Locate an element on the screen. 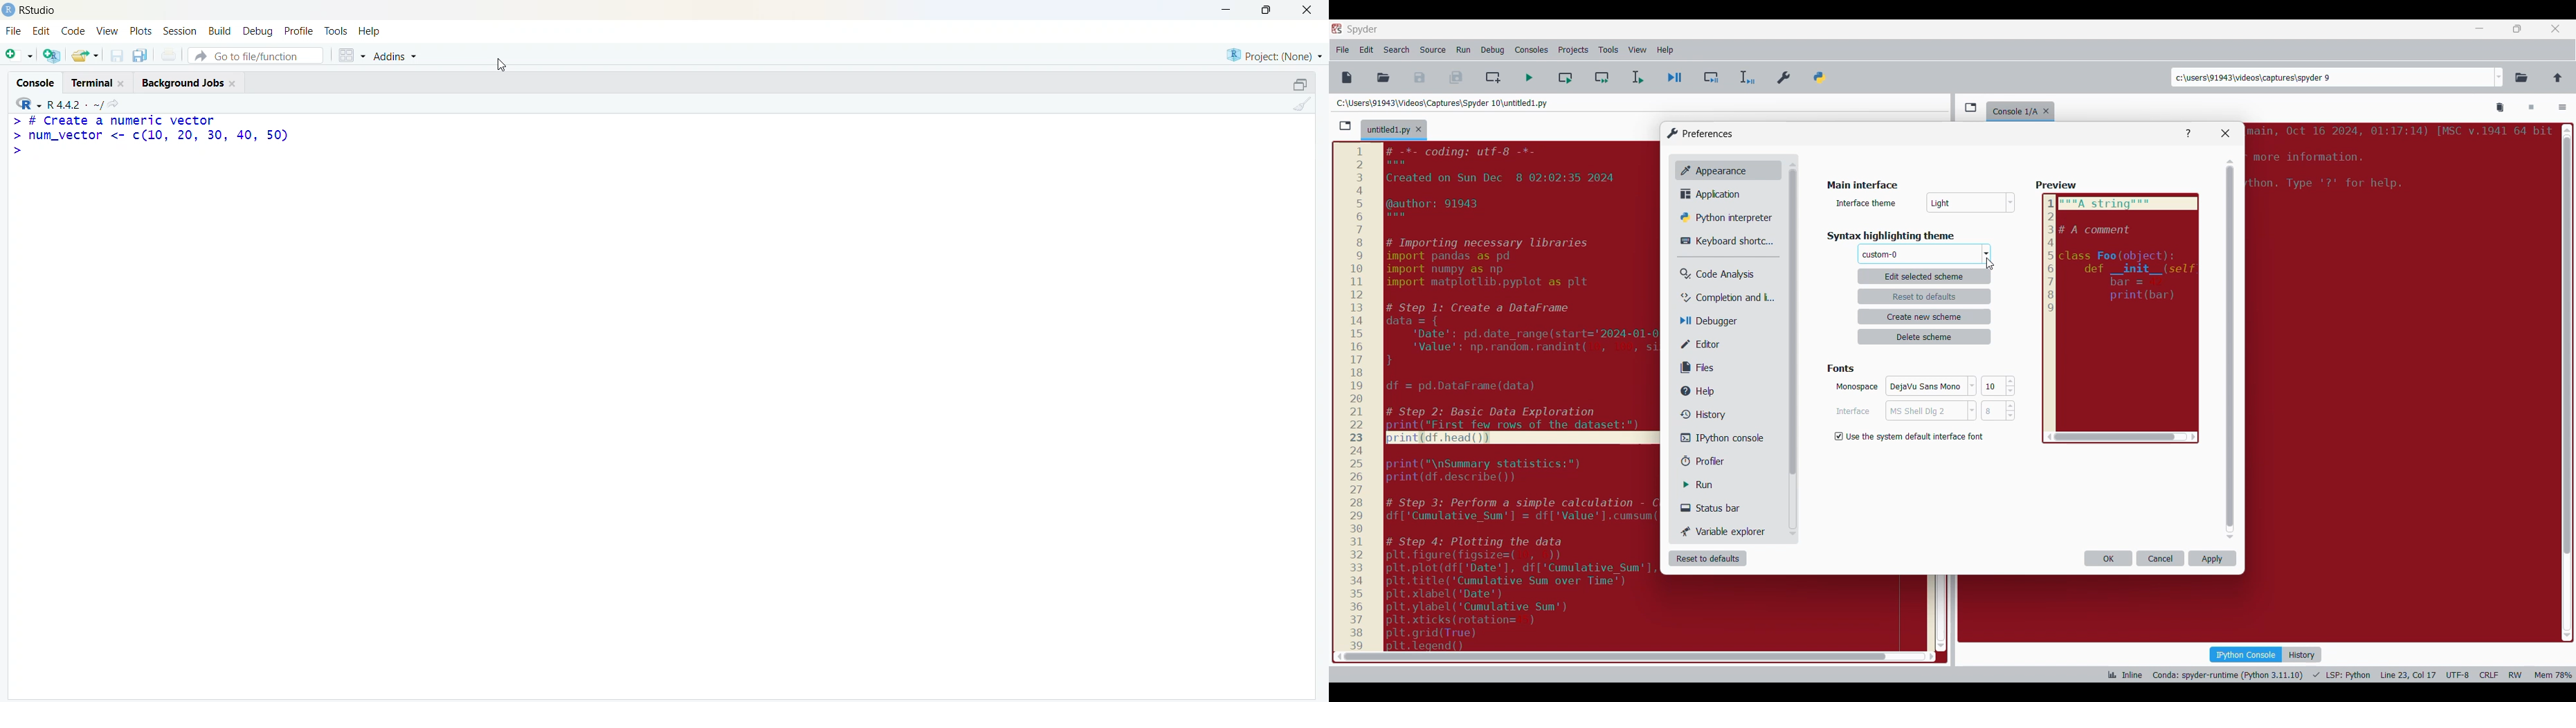 This screenshot has height=728, width=2576. > # Create a numeric vector
> num_vector <- c(10, 20, 30, 40, 50)
> is located at coordinates (149, 137).